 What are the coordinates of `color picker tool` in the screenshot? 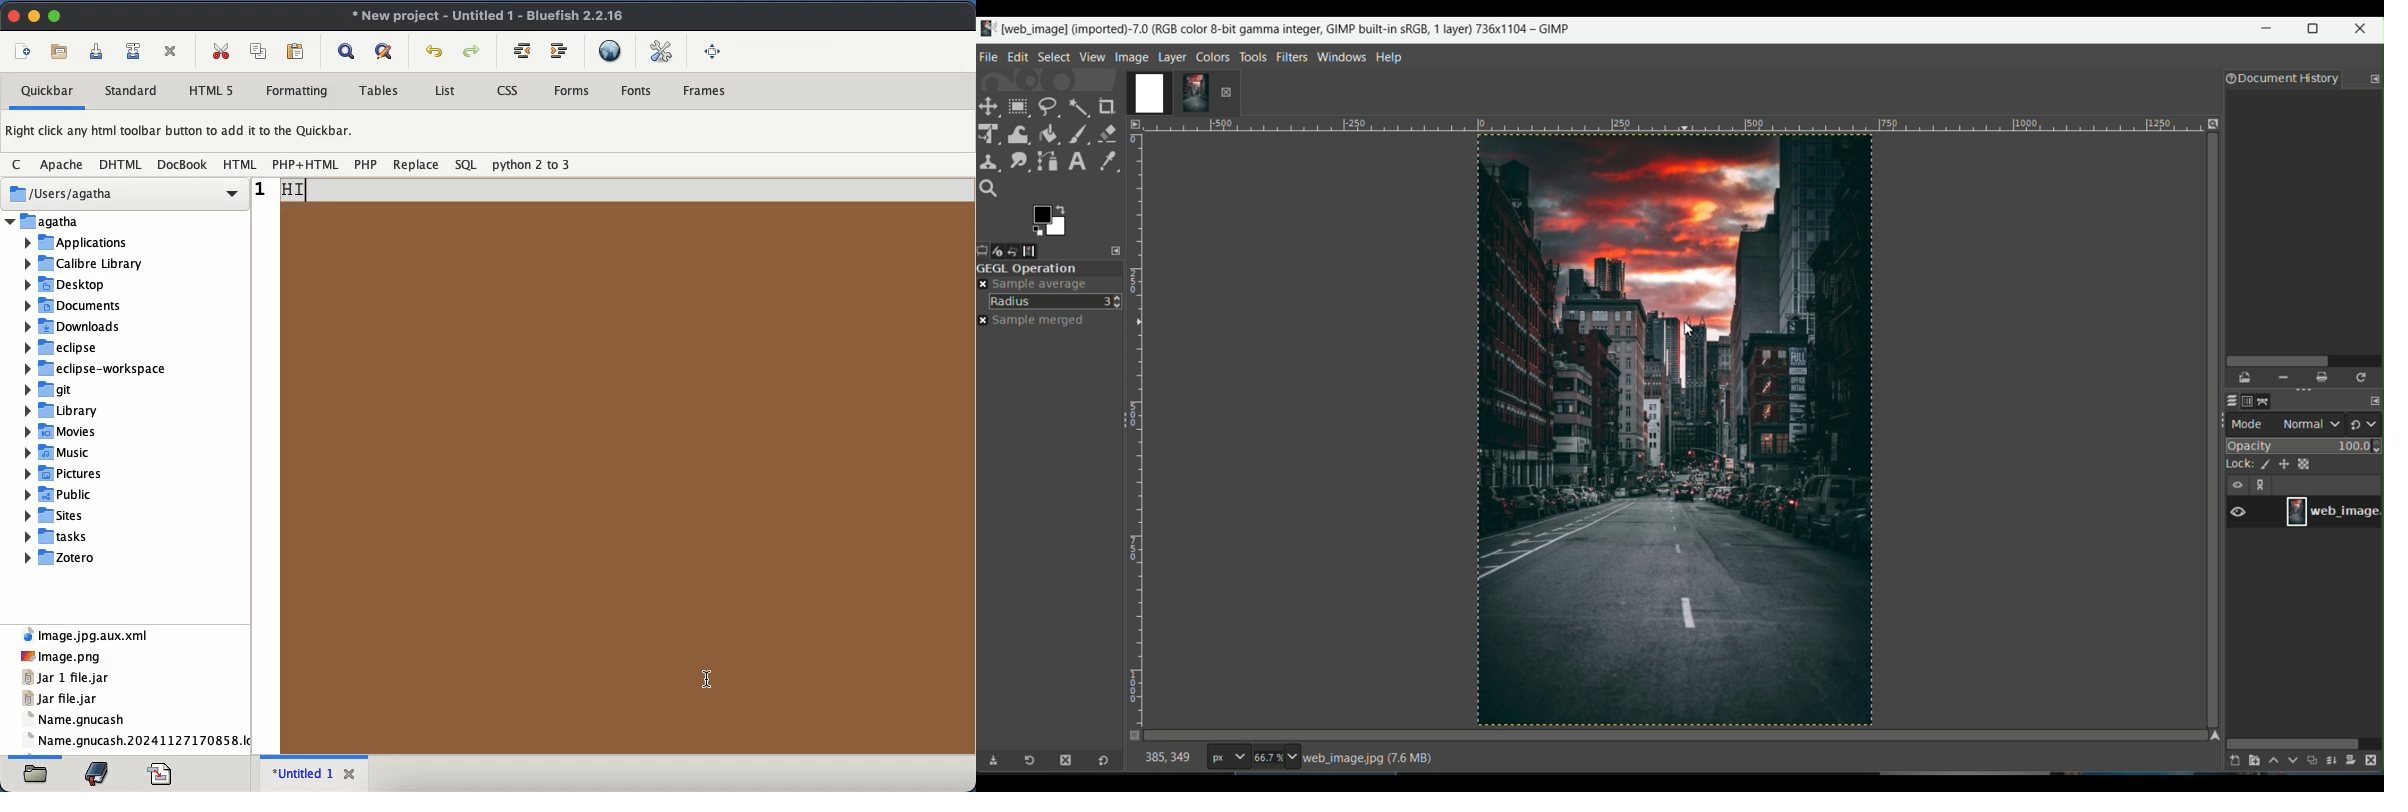 It's located at (1104, 160).